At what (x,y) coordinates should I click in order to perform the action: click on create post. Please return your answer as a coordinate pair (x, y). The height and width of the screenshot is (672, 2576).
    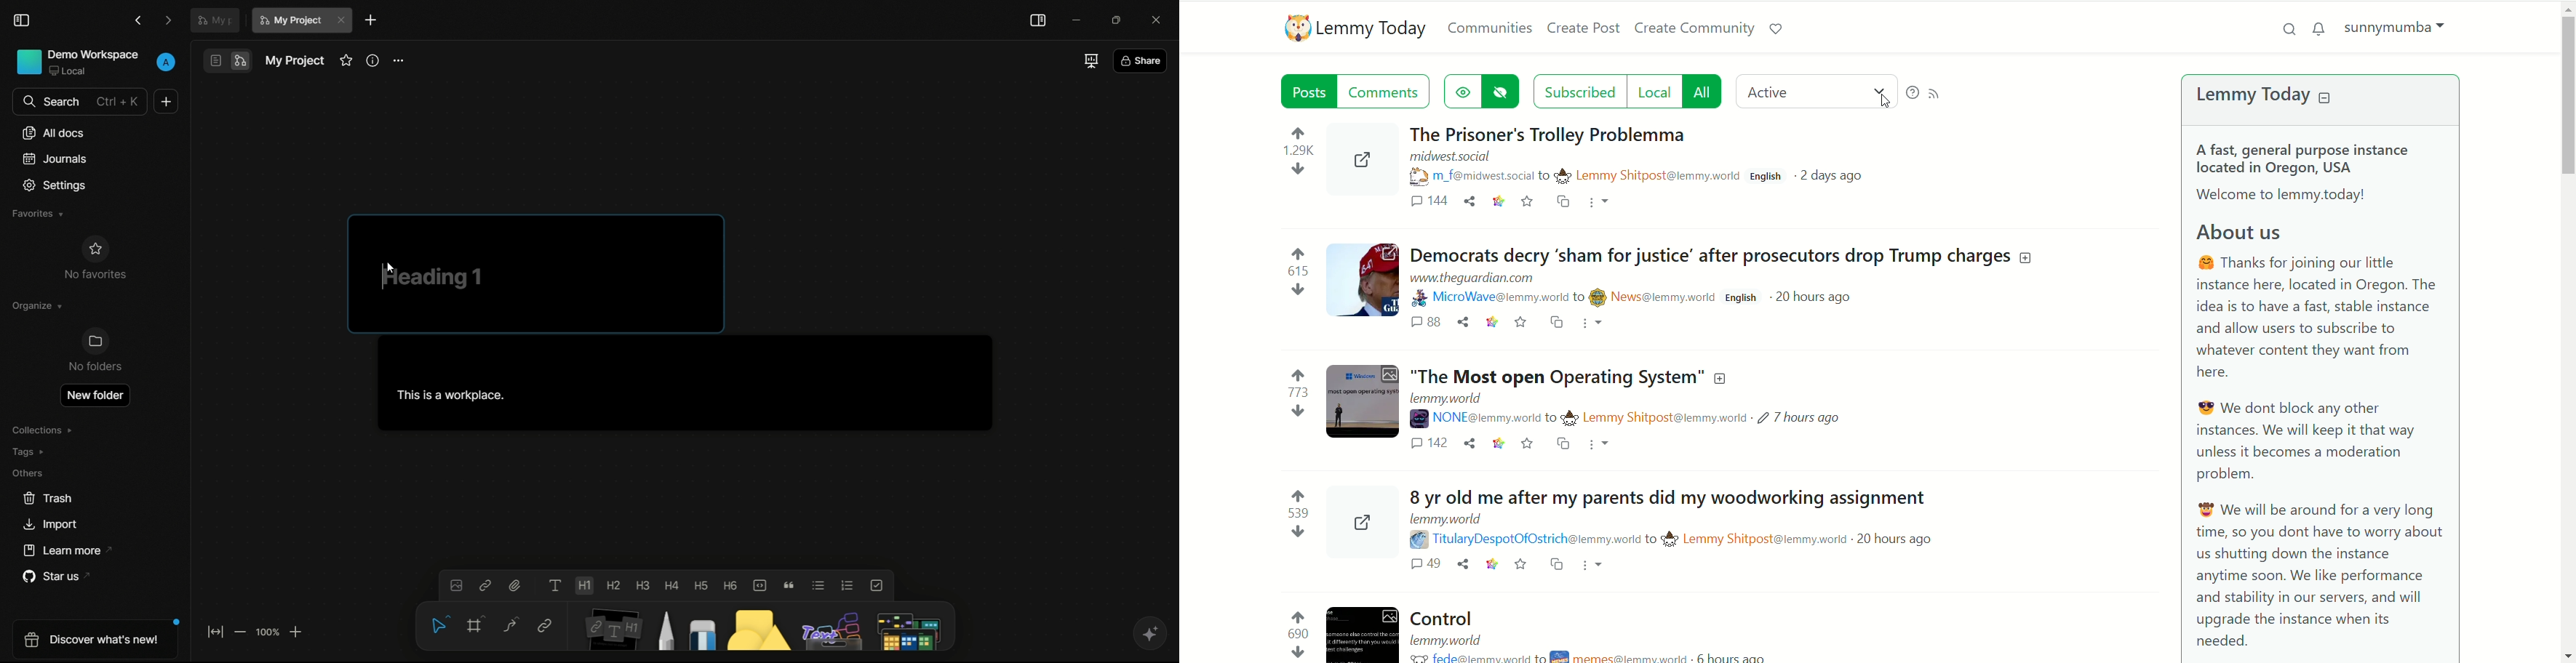
    Looking at the image, I should click on (1586, 30).